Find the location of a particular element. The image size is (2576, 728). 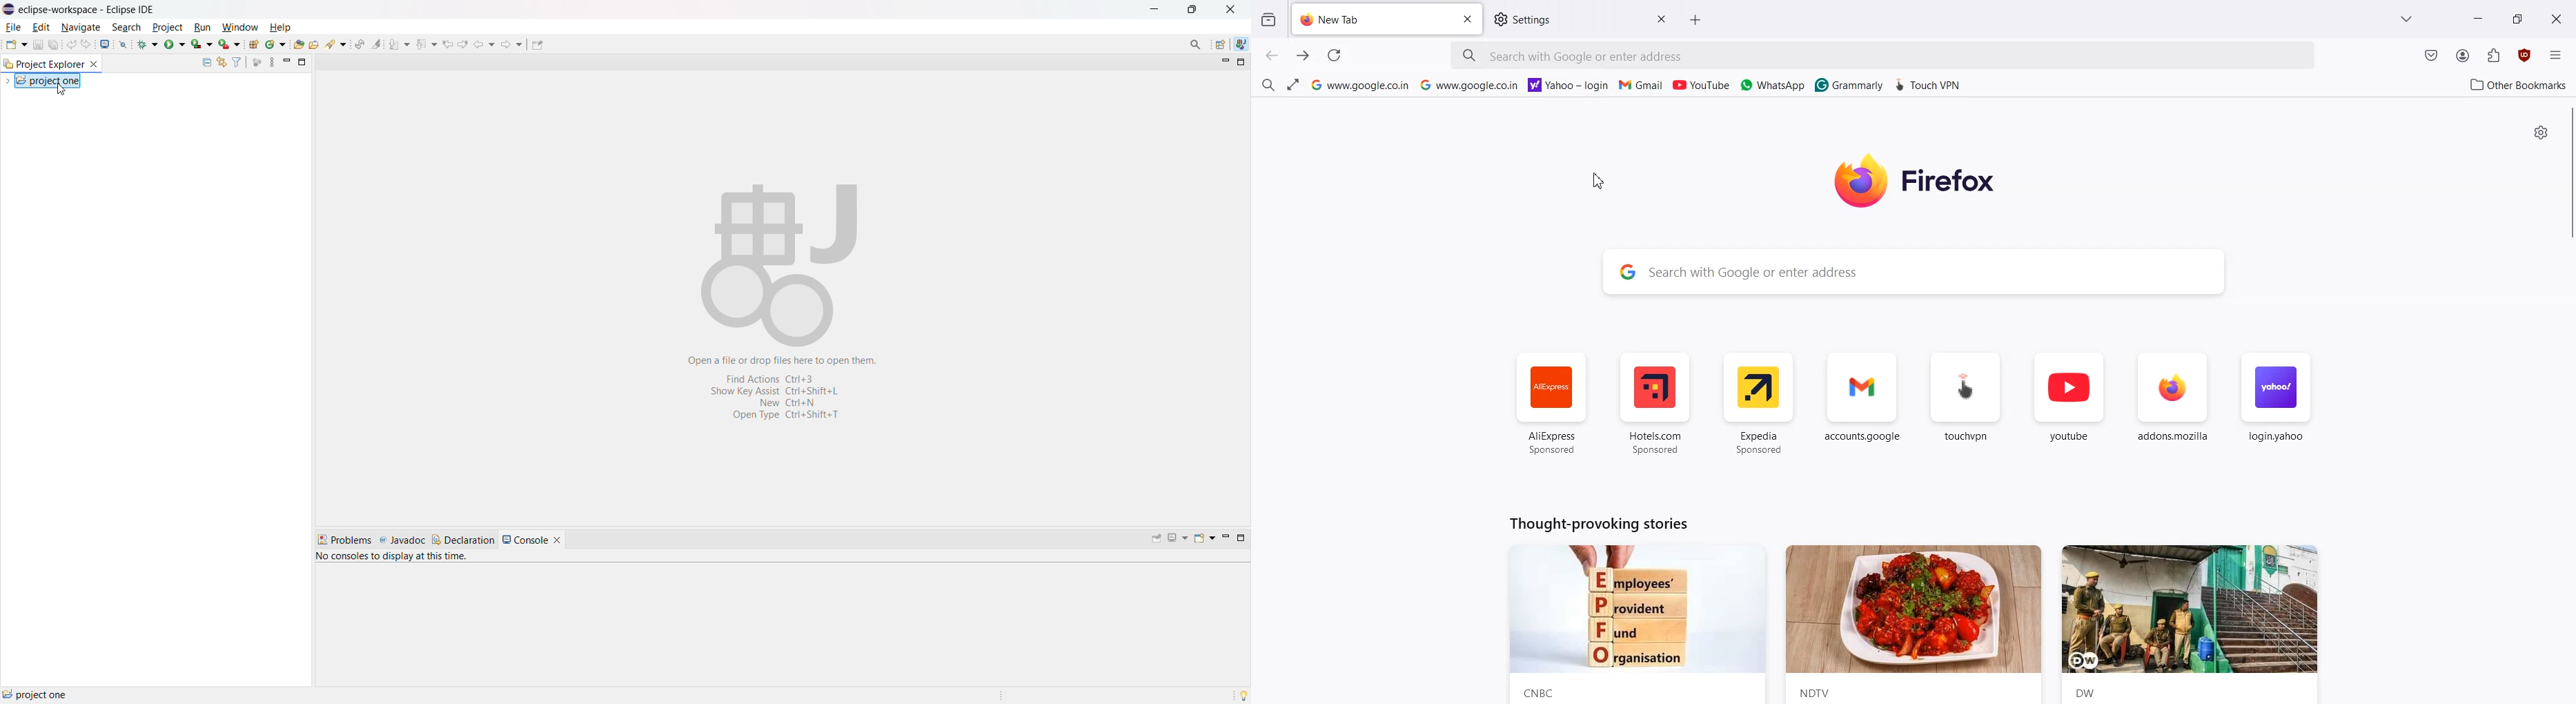

Go Forward to one page  is located at coordinates (1304, 56).